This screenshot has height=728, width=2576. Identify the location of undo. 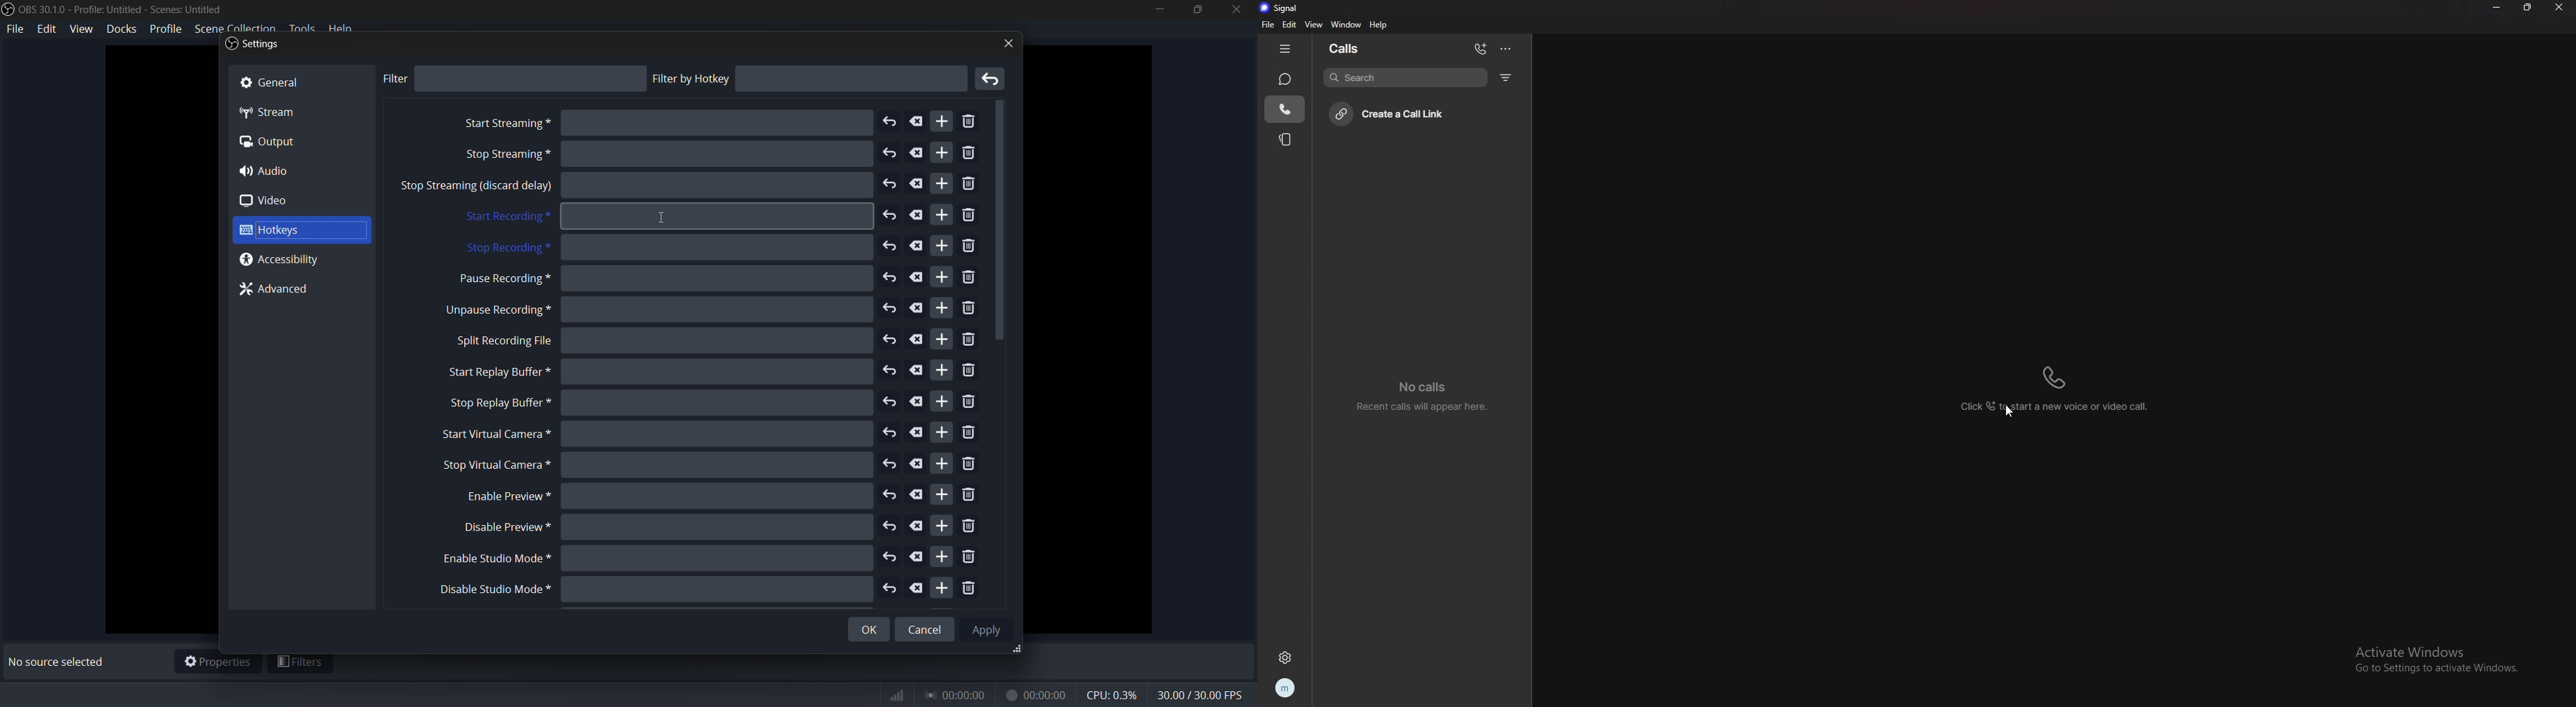
(887, 122).